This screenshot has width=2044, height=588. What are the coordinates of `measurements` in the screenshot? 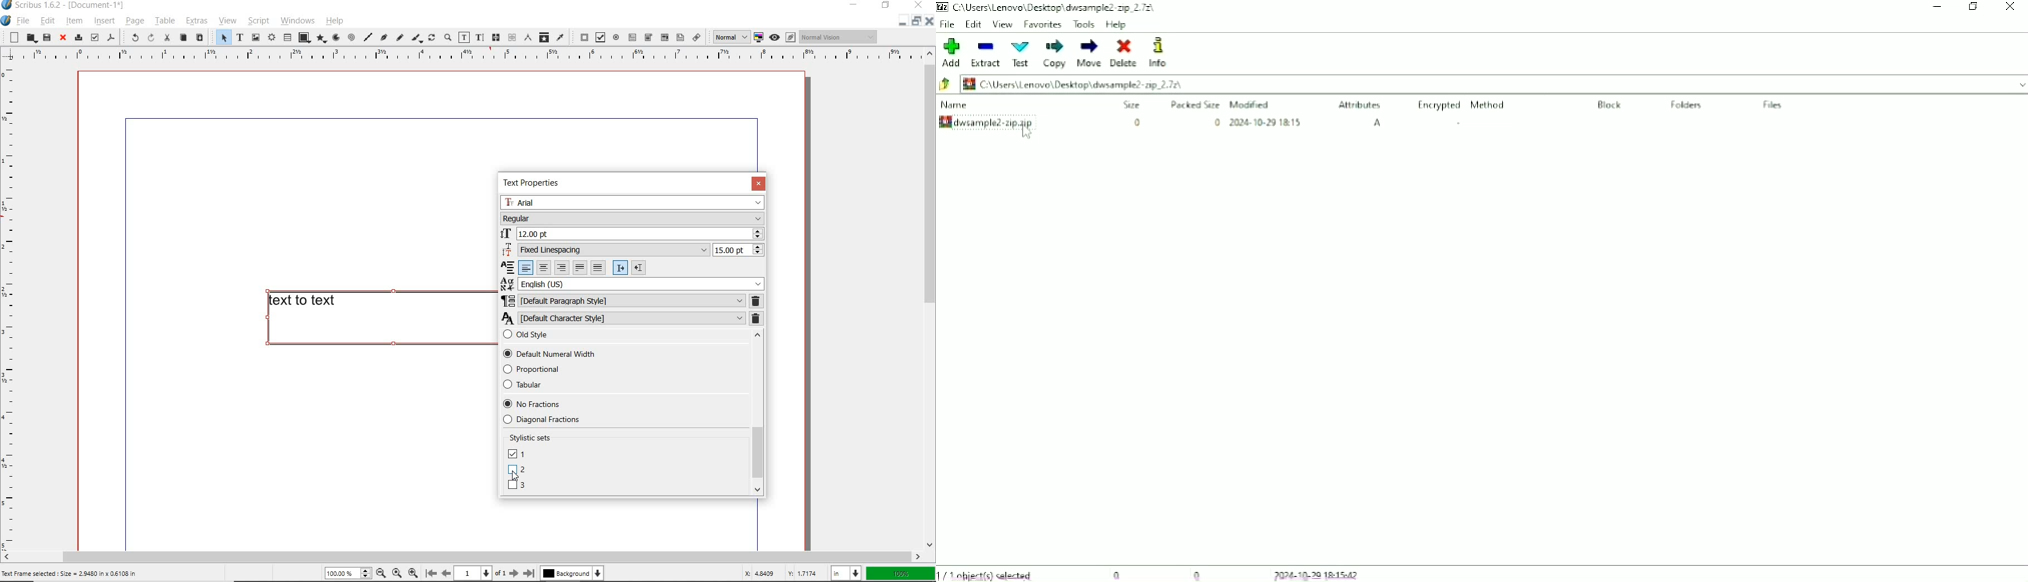 It's located at (527, 38).